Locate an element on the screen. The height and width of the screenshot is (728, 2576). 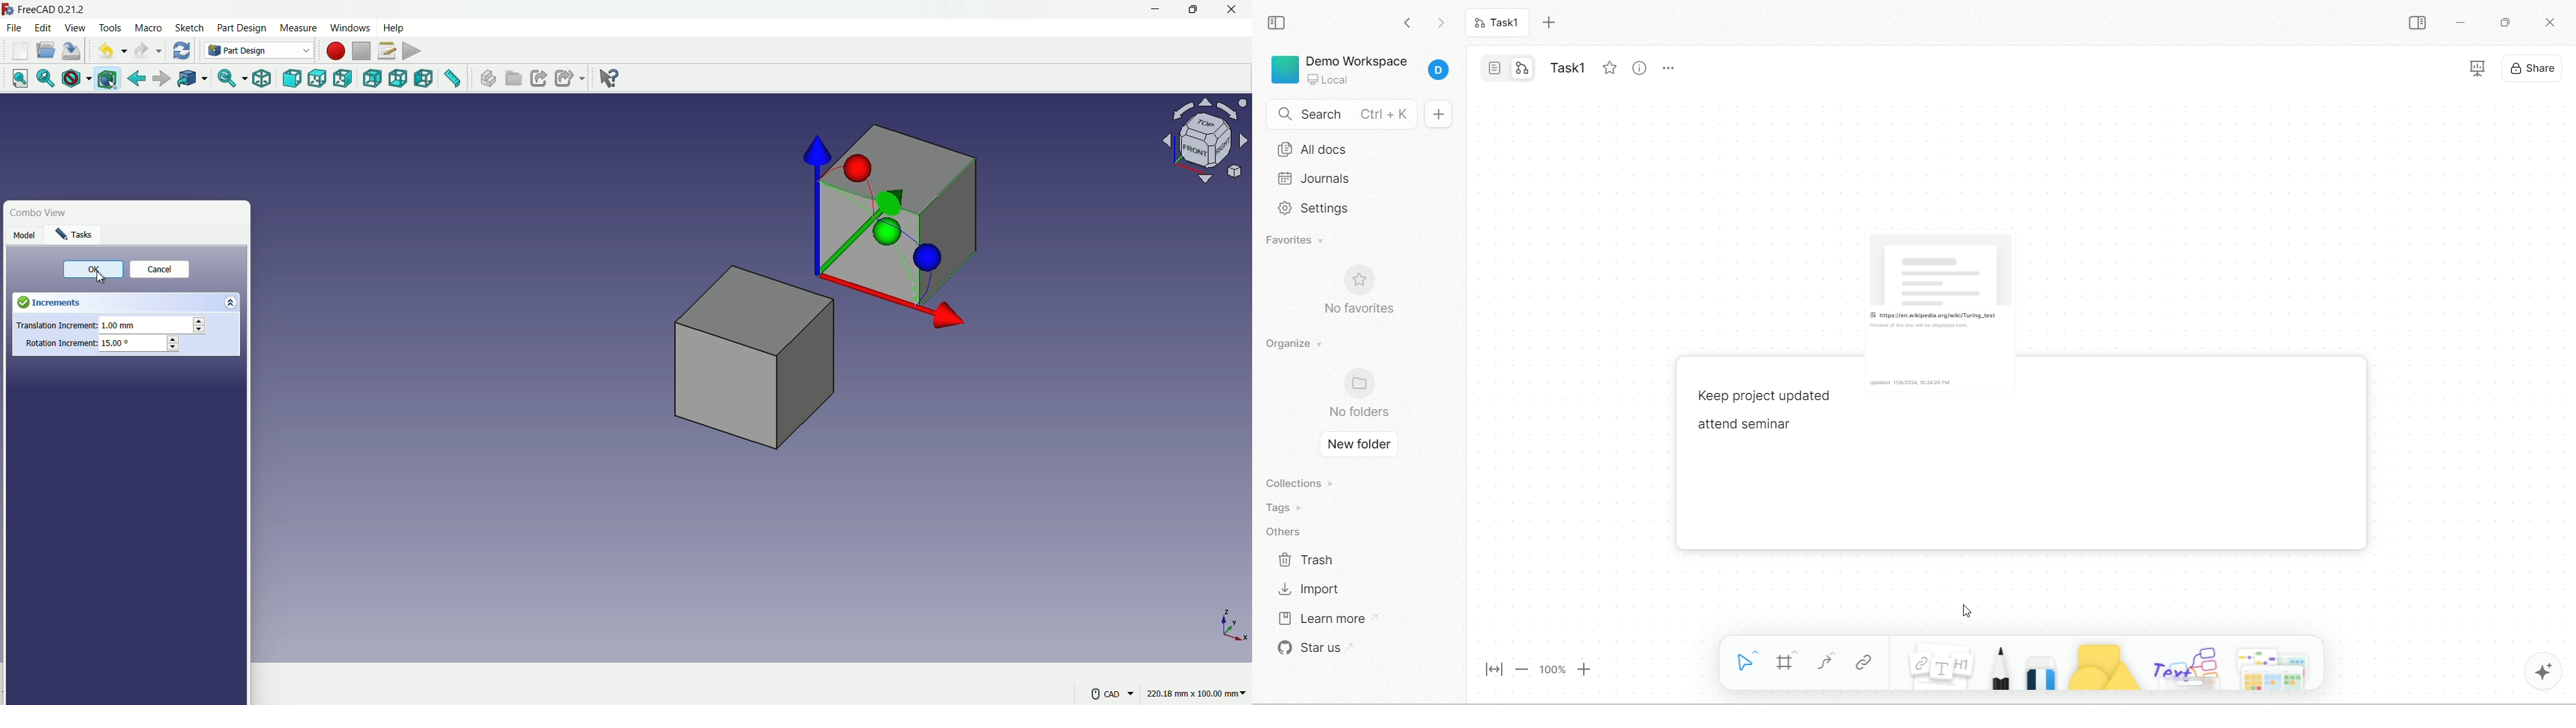
ok is located at coordinates (89, 270).